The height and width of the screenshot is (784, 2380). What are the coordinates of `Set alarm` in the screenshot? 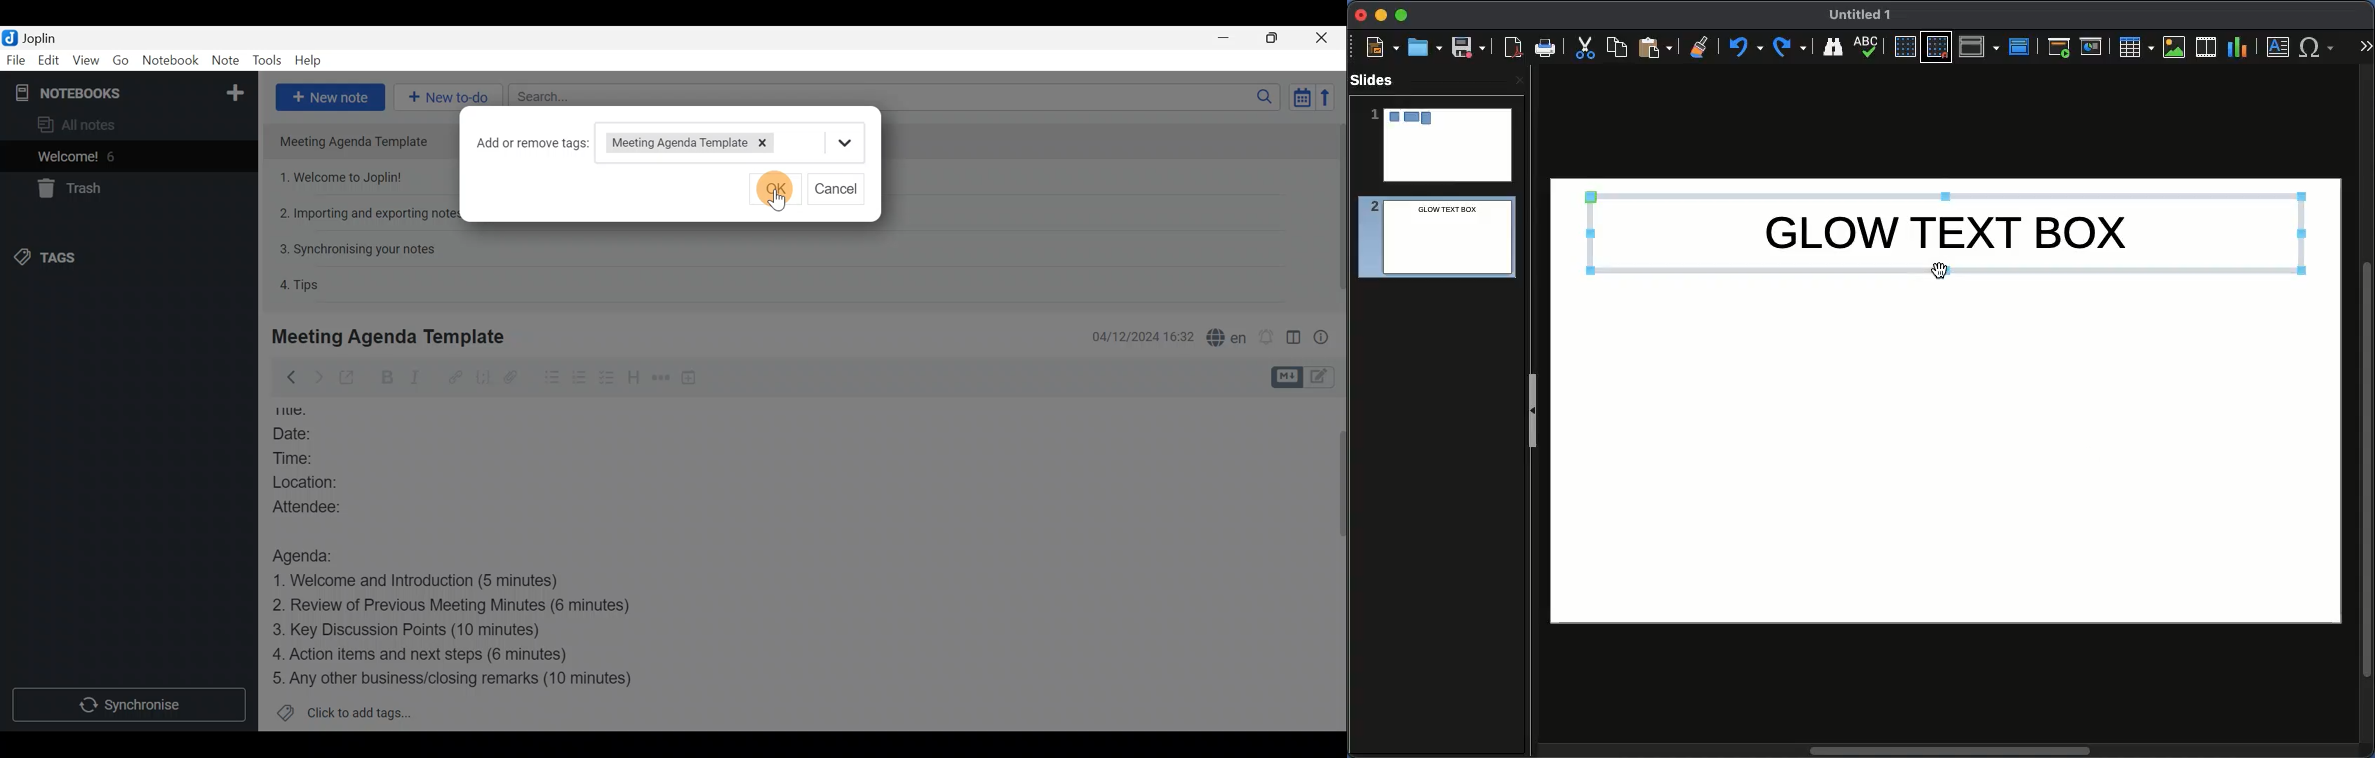 It's located at (1268, 337).